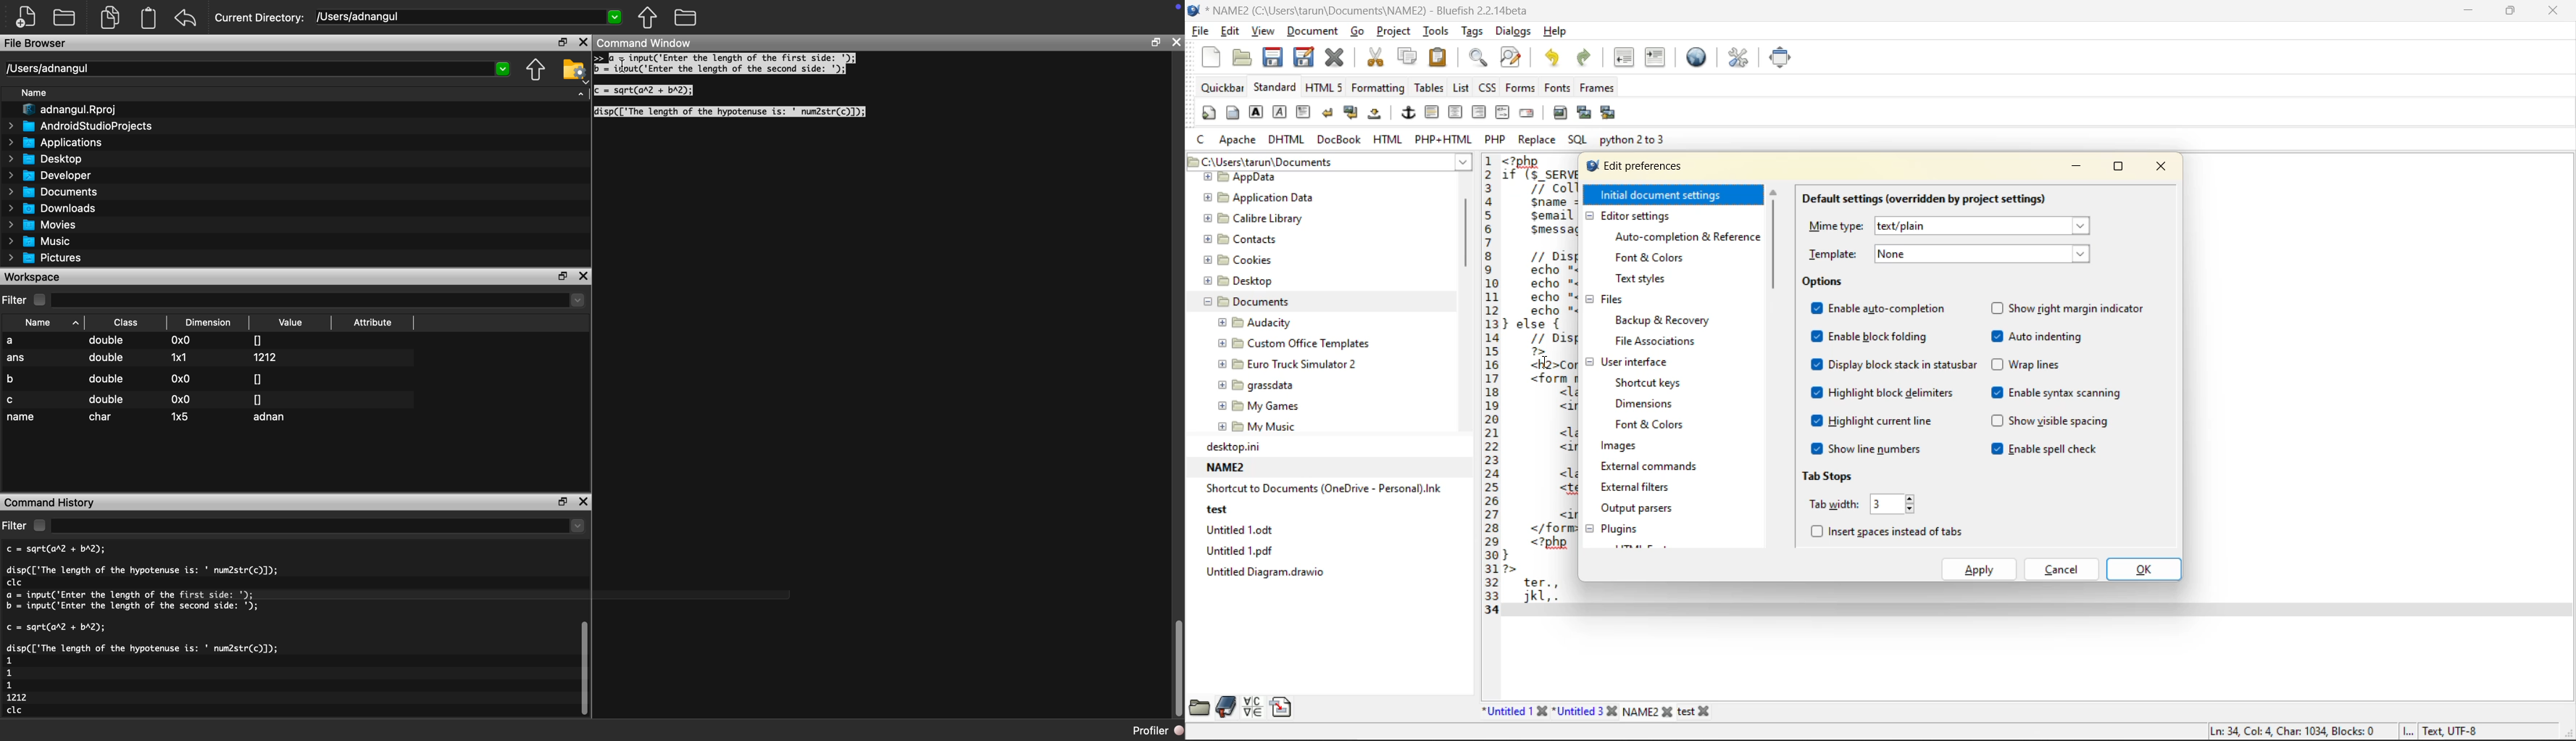  Describe the element at coordinates (1243, 237) in the screenshot. I see ` Contacts` at that location.